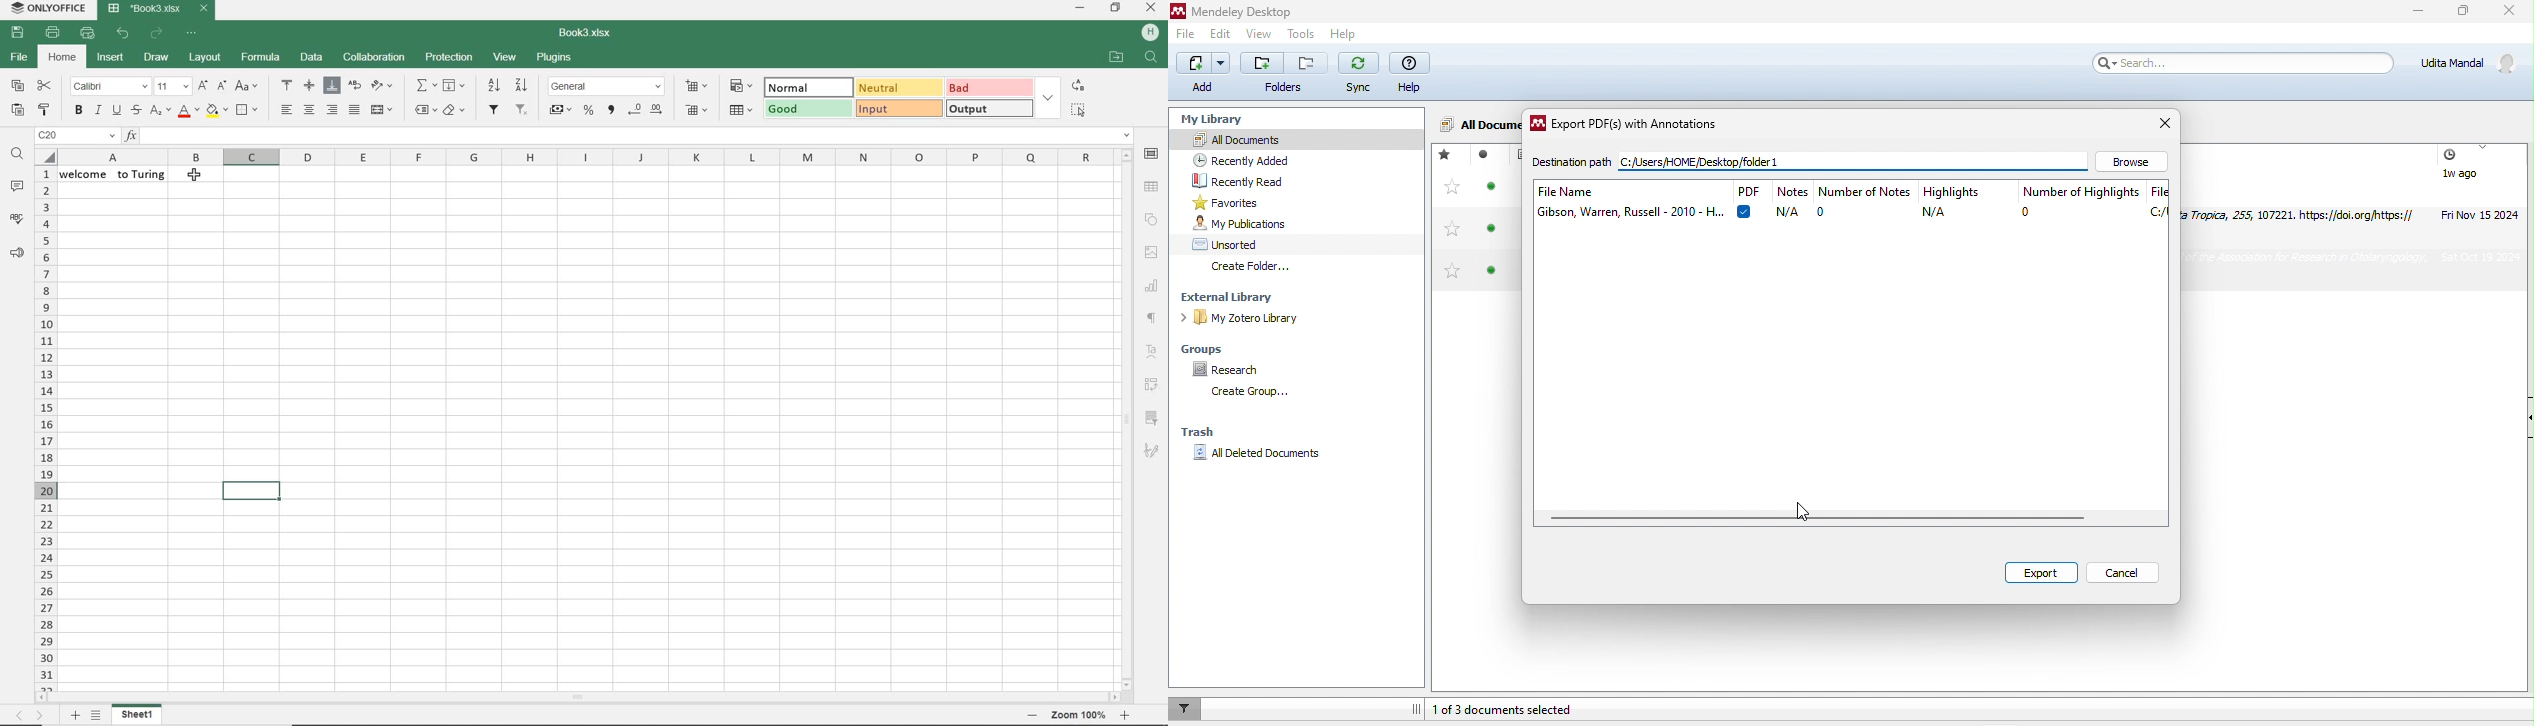  Describe the element at coordinates (556, 58) in the screenshot. I see `plugins` at that location.